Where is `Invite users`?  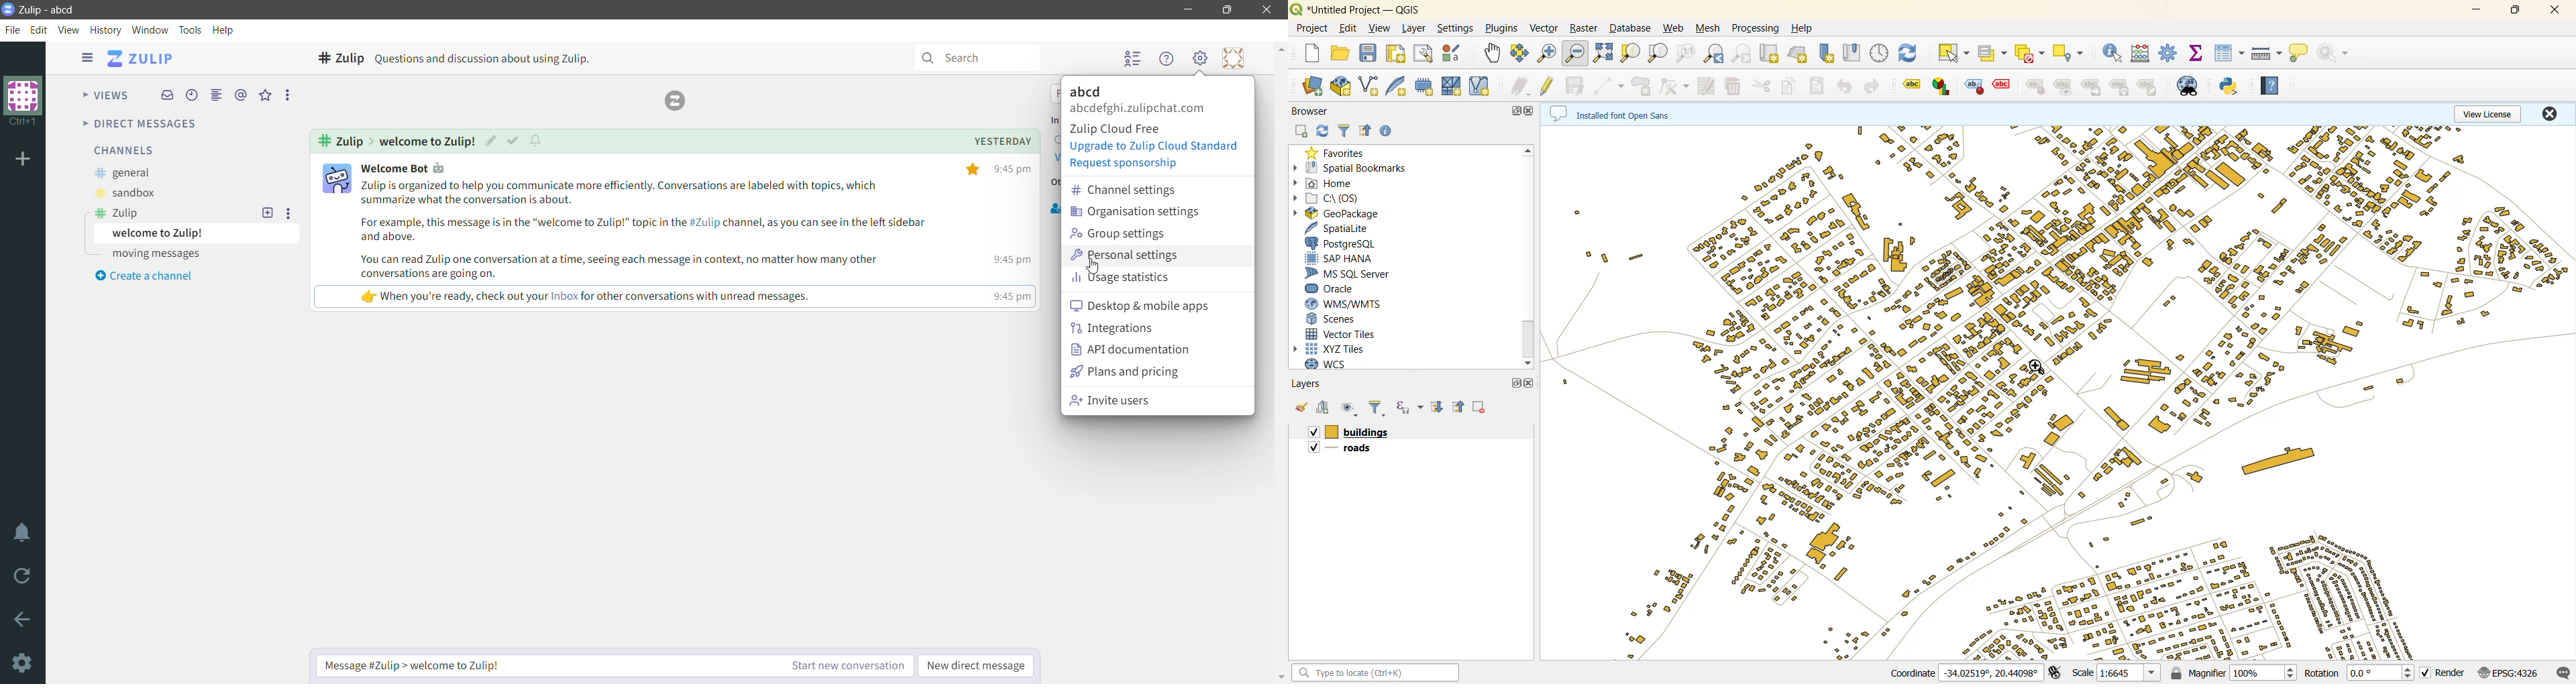
Invite users is located at coordinates (1124, 401).